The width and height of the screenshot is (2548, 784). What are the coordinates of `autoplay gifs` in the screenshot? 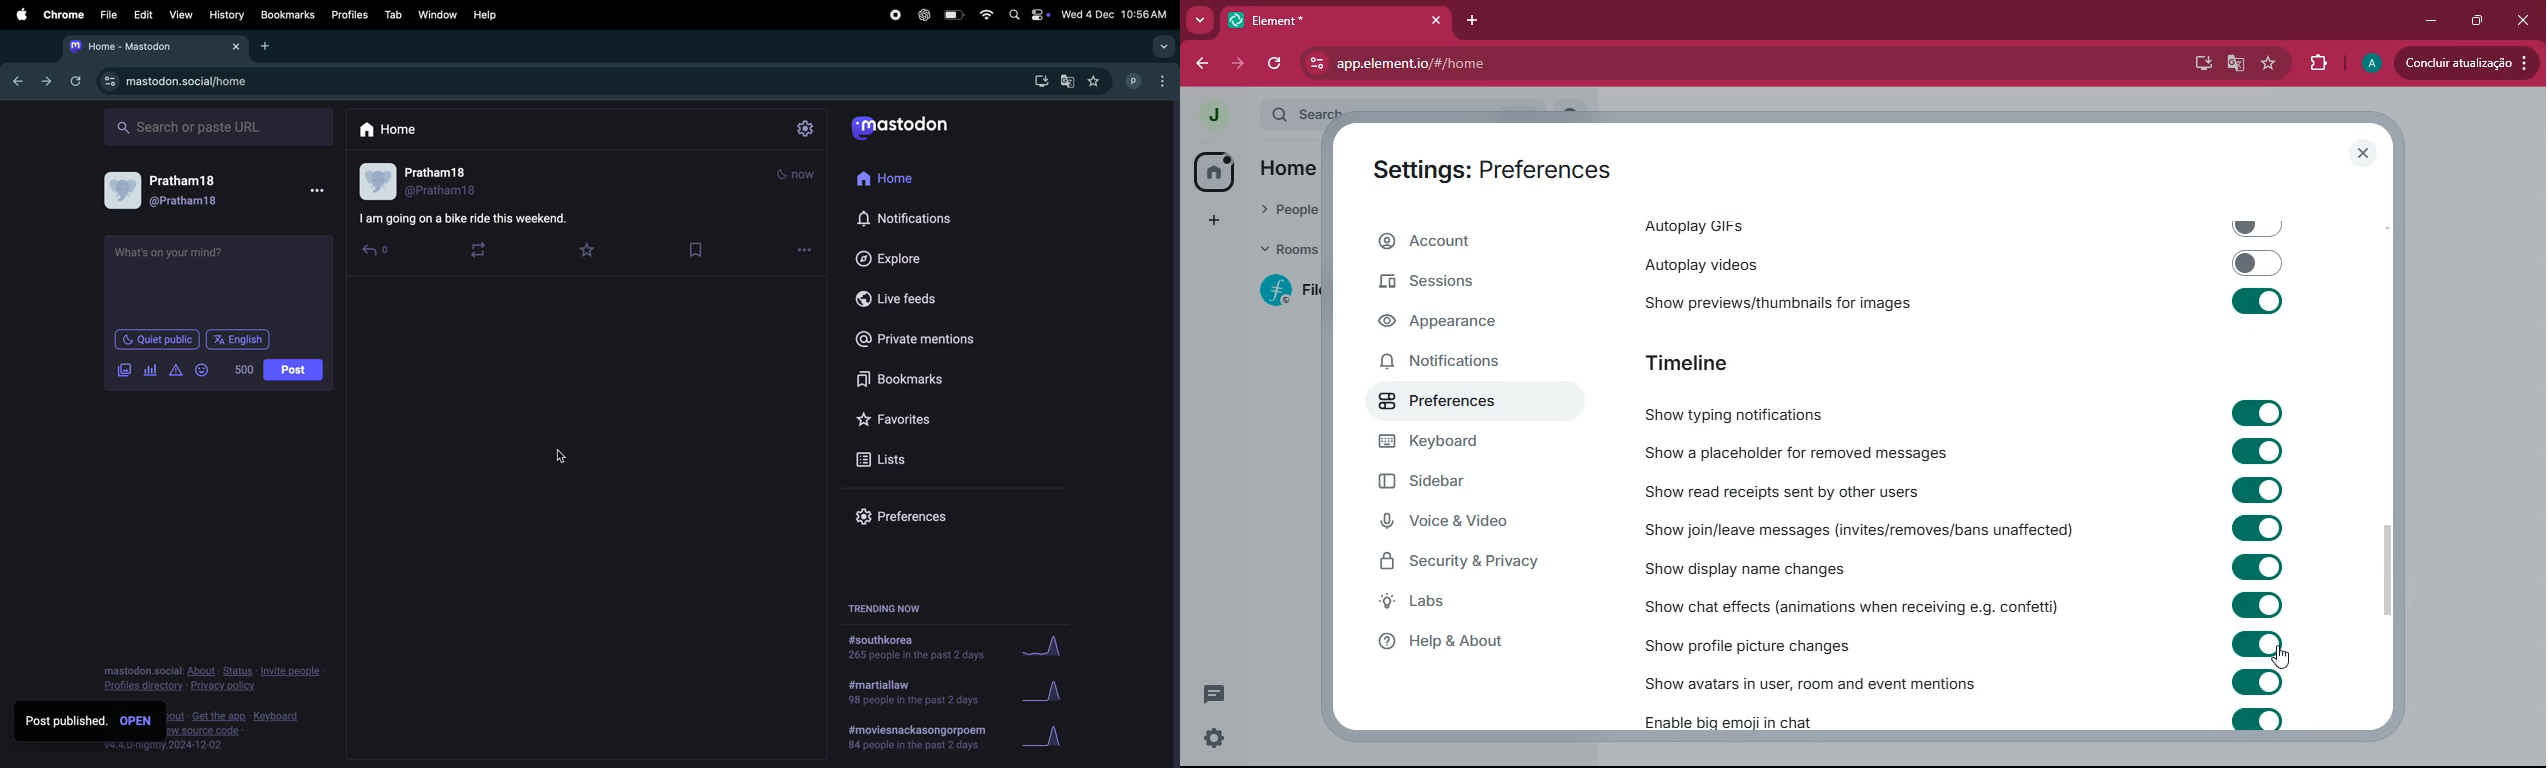 It's located at (1977, 223).